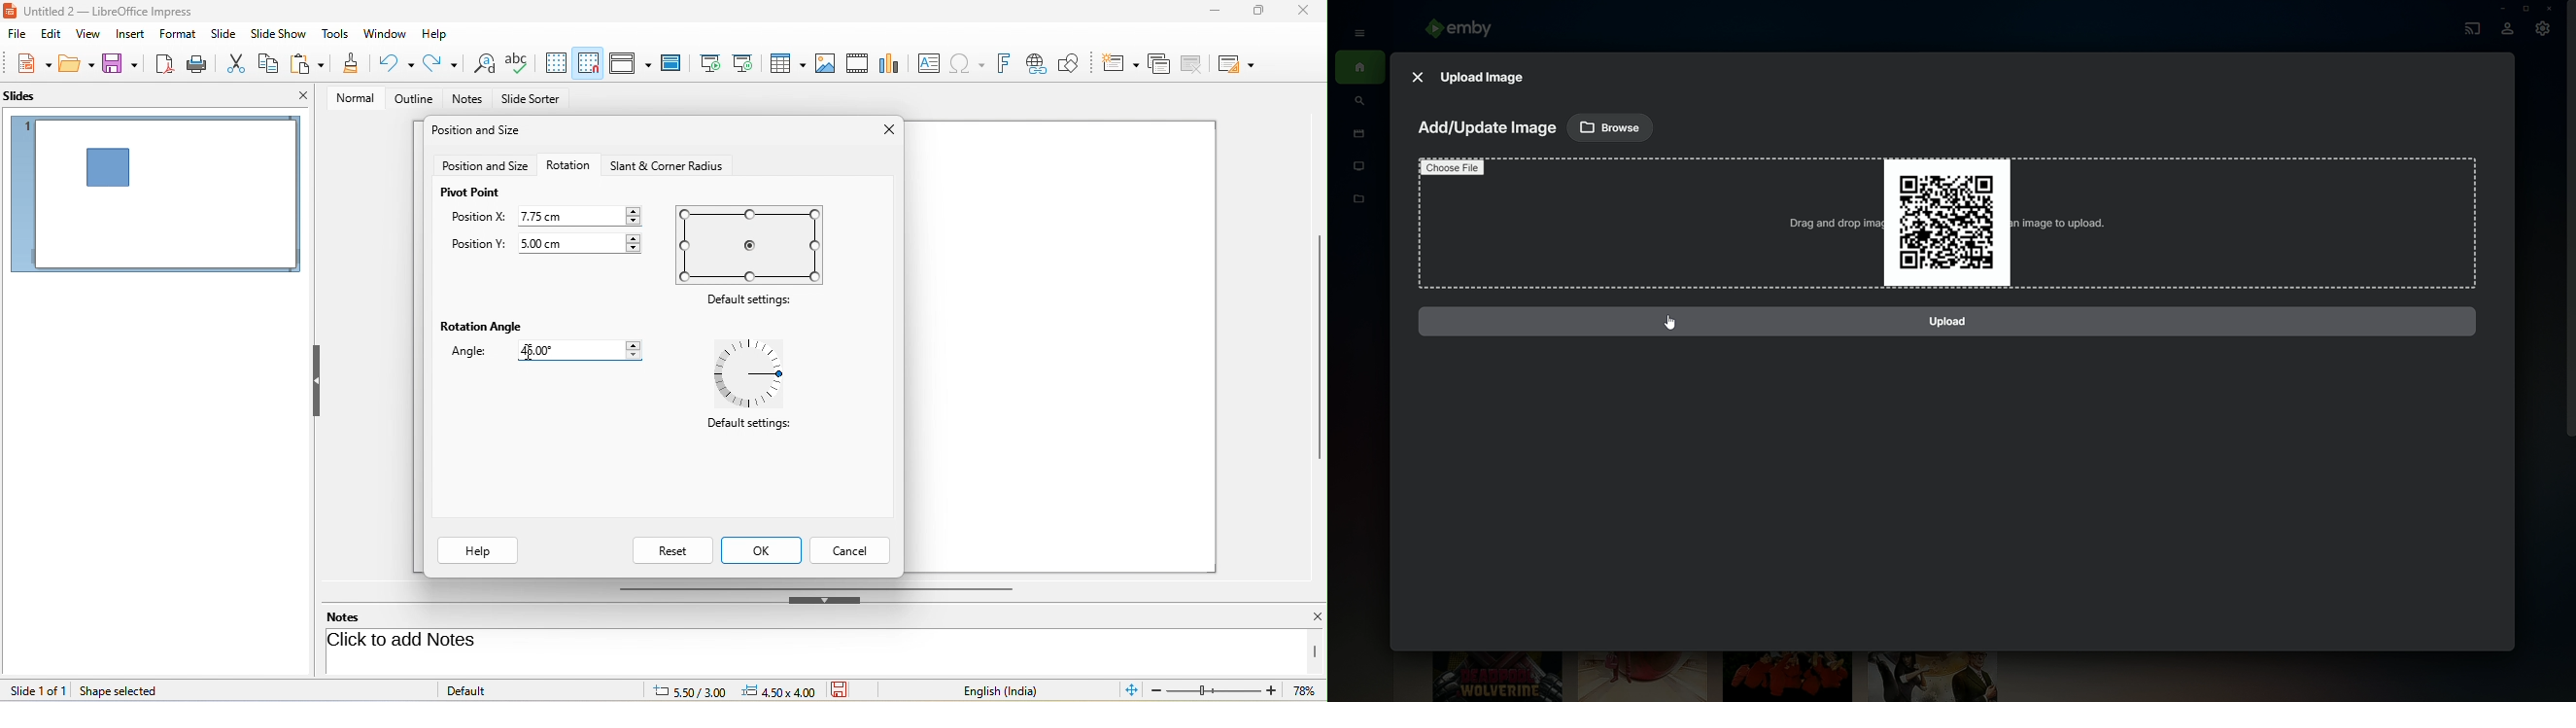 This screenshot has width=2576, height=728. Describe the element at coordinates (121, 64) in the screenshot. I see `save` at that location.